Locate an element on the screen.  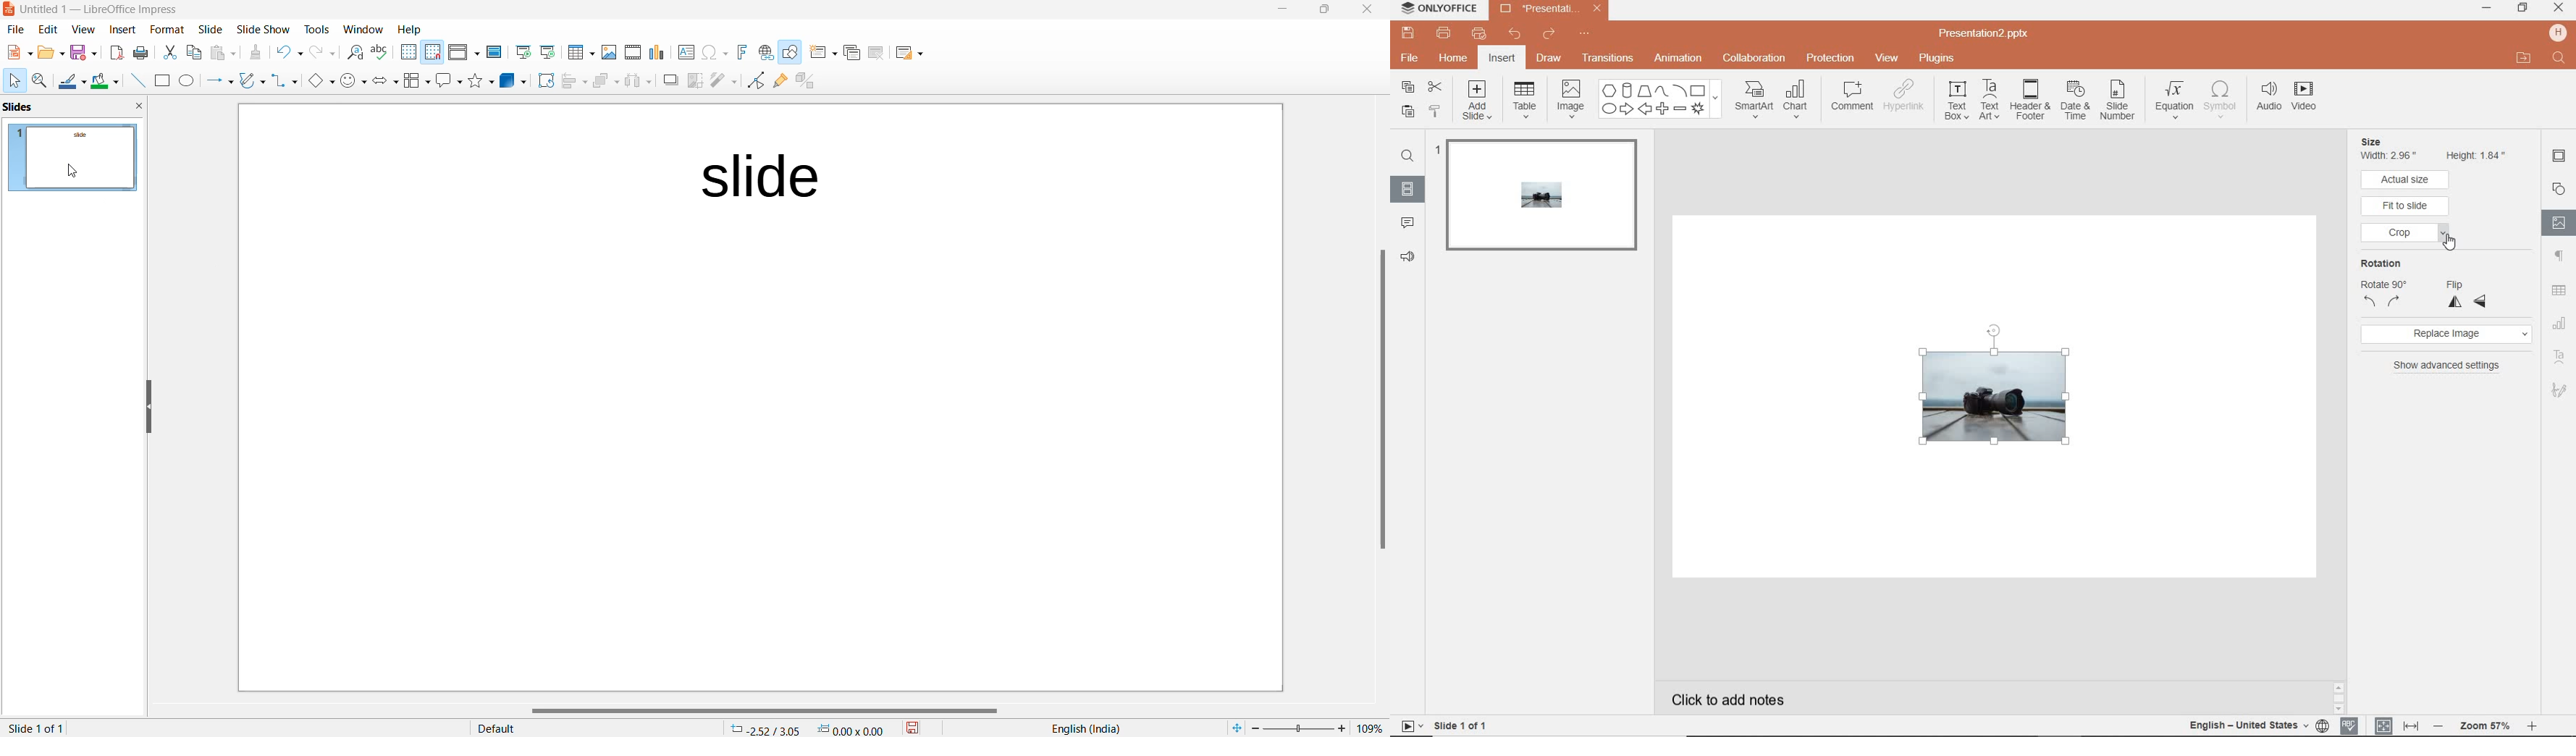
new file is located at coordinates (18, 56).